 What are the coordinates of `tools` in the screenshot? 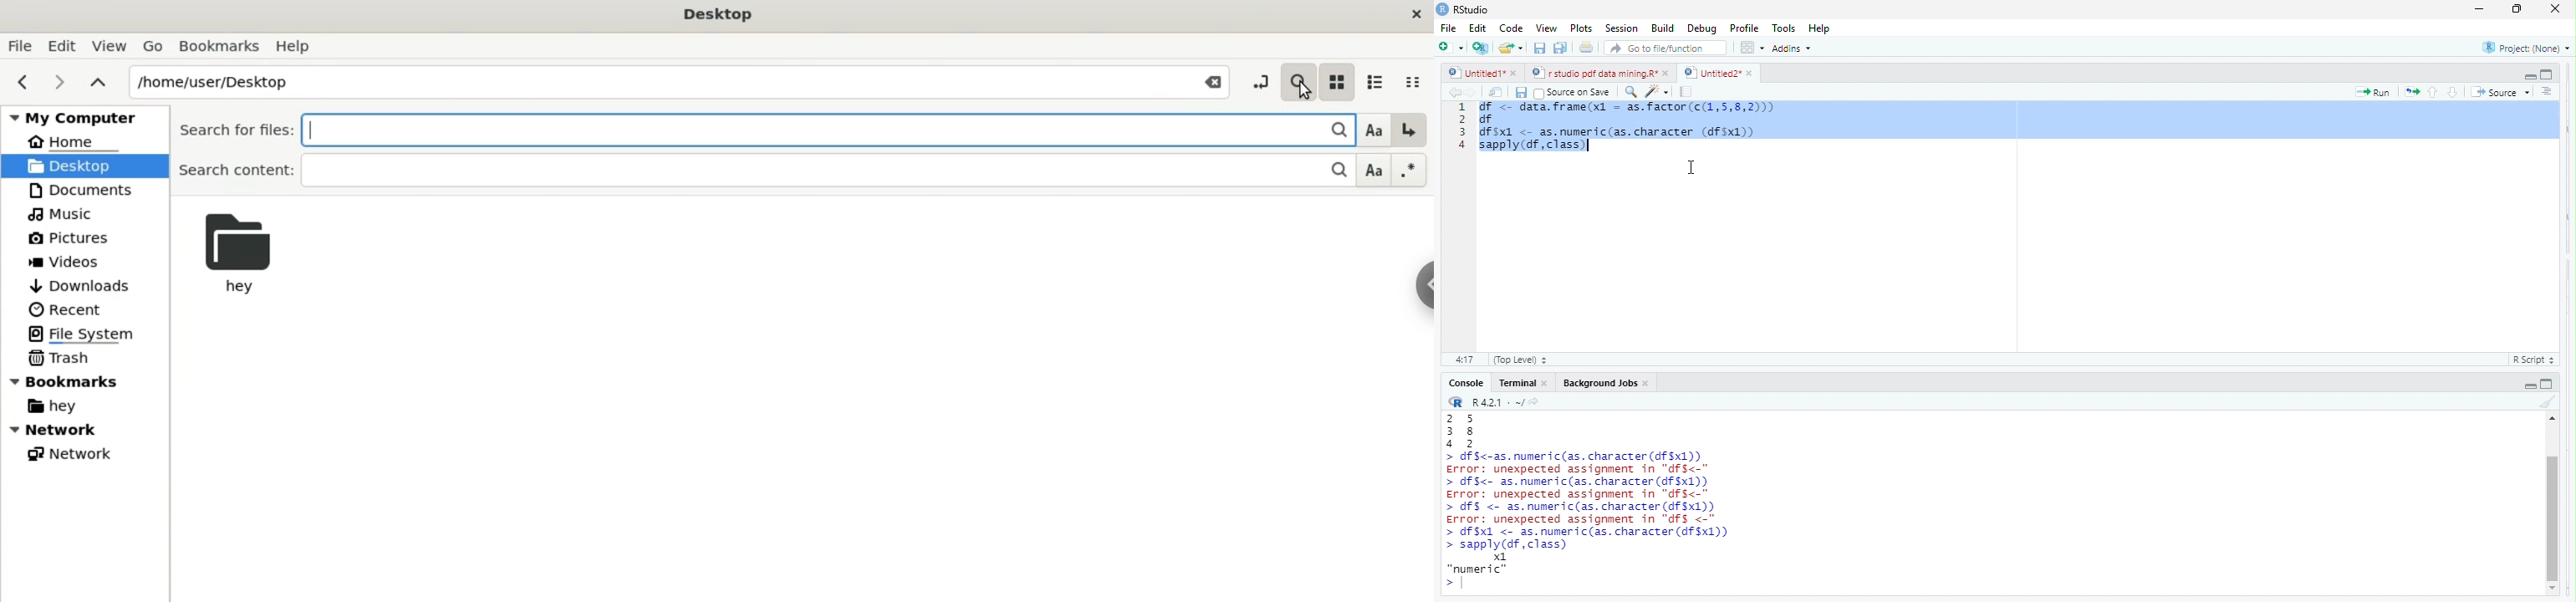 It's located at (1783, 27).